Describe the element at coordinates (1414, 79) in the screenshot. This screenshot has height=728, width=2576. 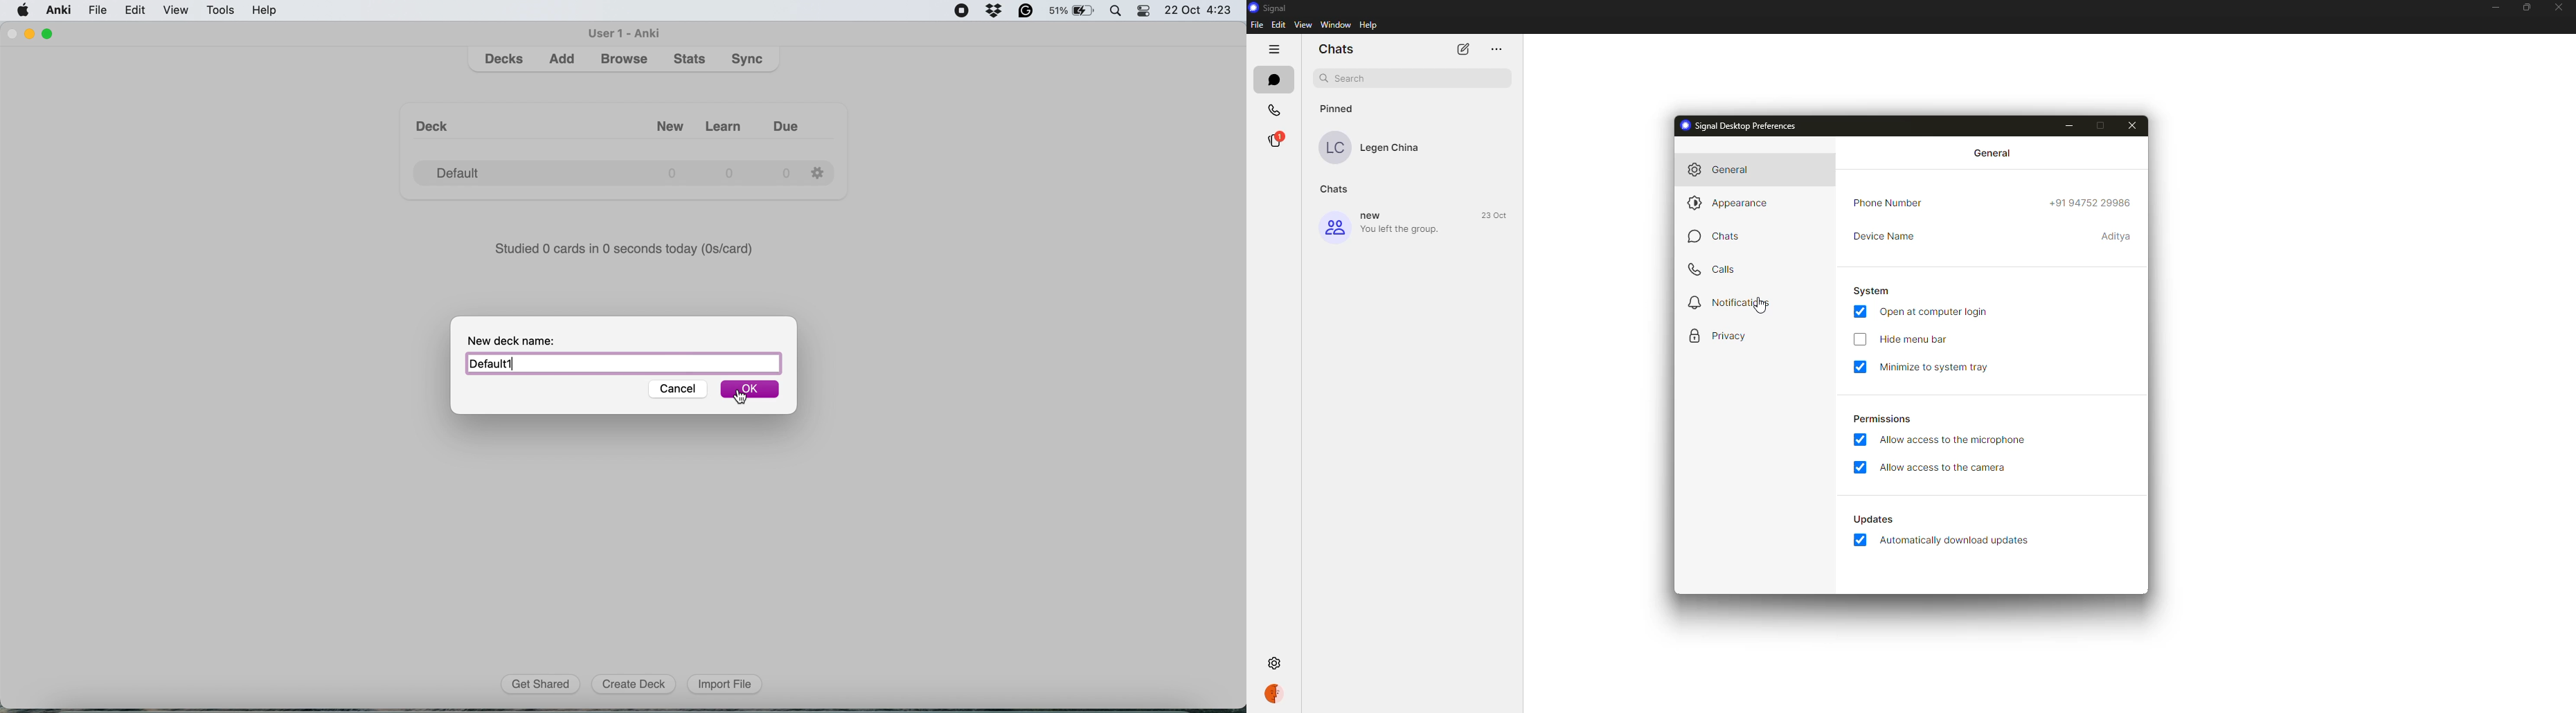
I see `search` at that location.